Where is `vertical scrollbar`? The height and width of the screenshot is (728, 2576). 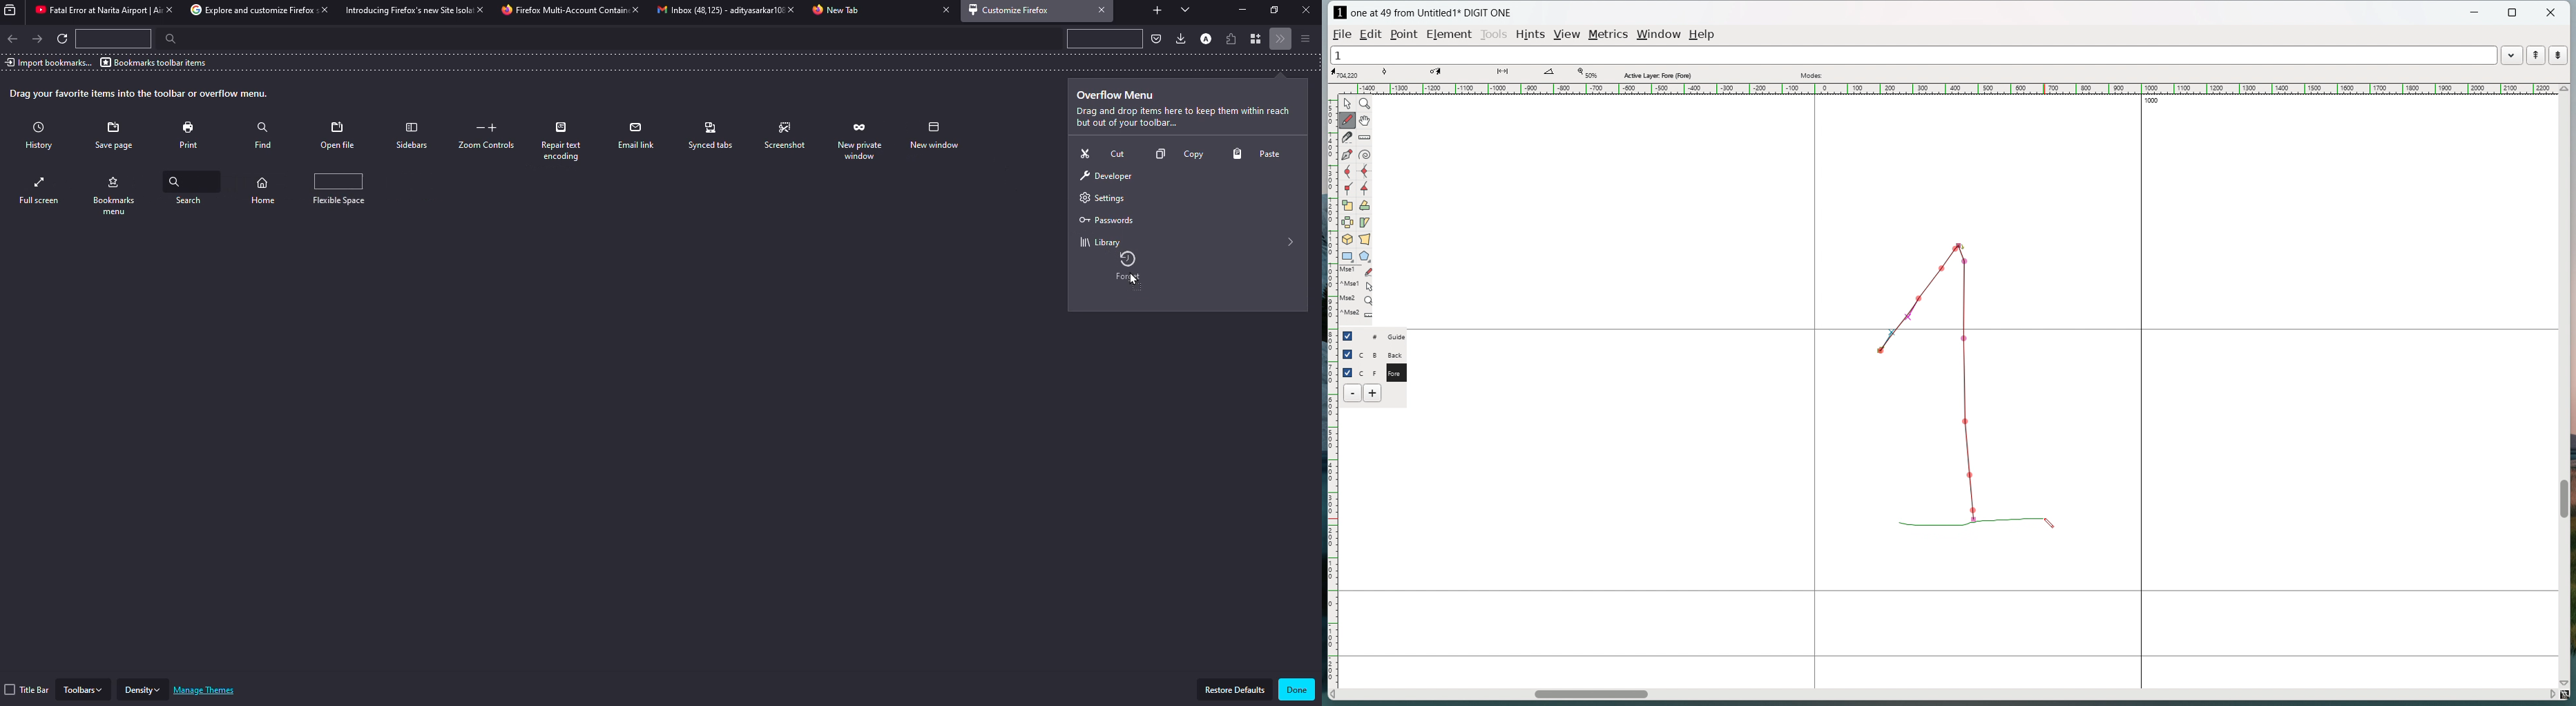 vertical scrollbar is located at coordinates (2564, 499).